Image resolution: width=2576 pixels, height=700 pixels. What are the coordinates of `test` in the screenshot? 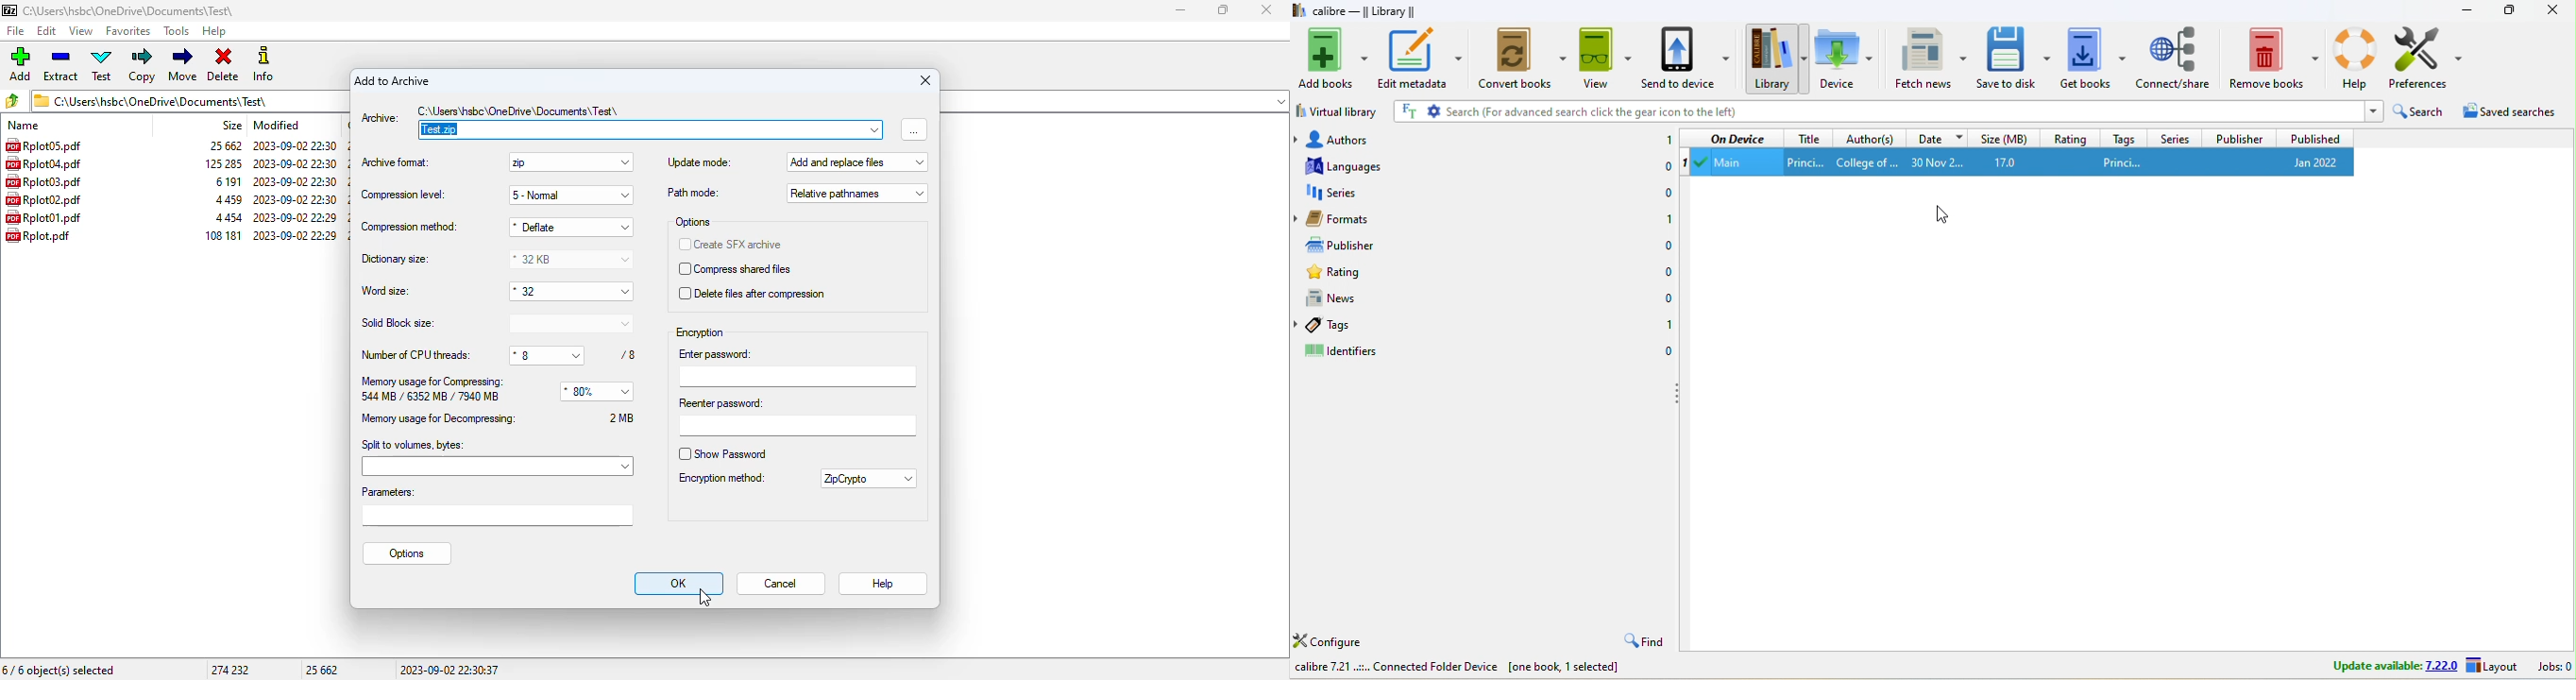 It's located at (102, 65).